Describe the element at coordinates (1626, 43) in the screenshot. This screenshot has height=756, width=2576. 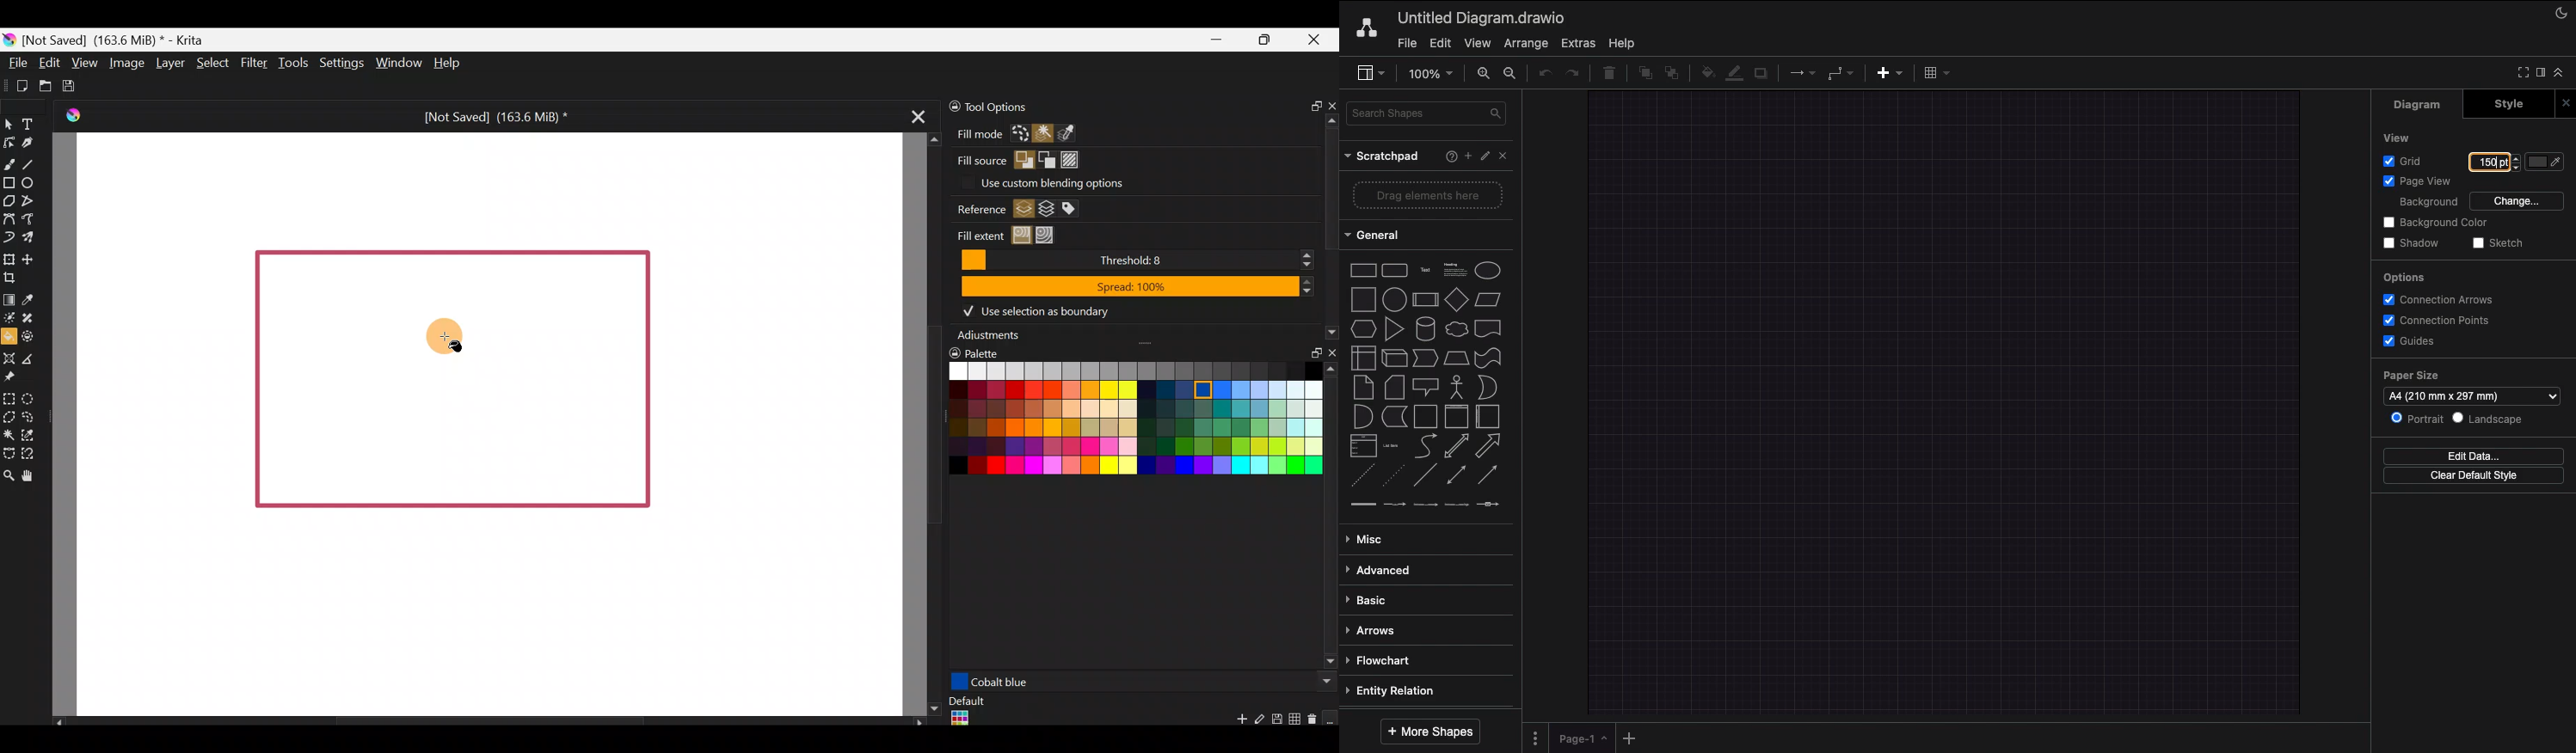
I see `Help` at that location.